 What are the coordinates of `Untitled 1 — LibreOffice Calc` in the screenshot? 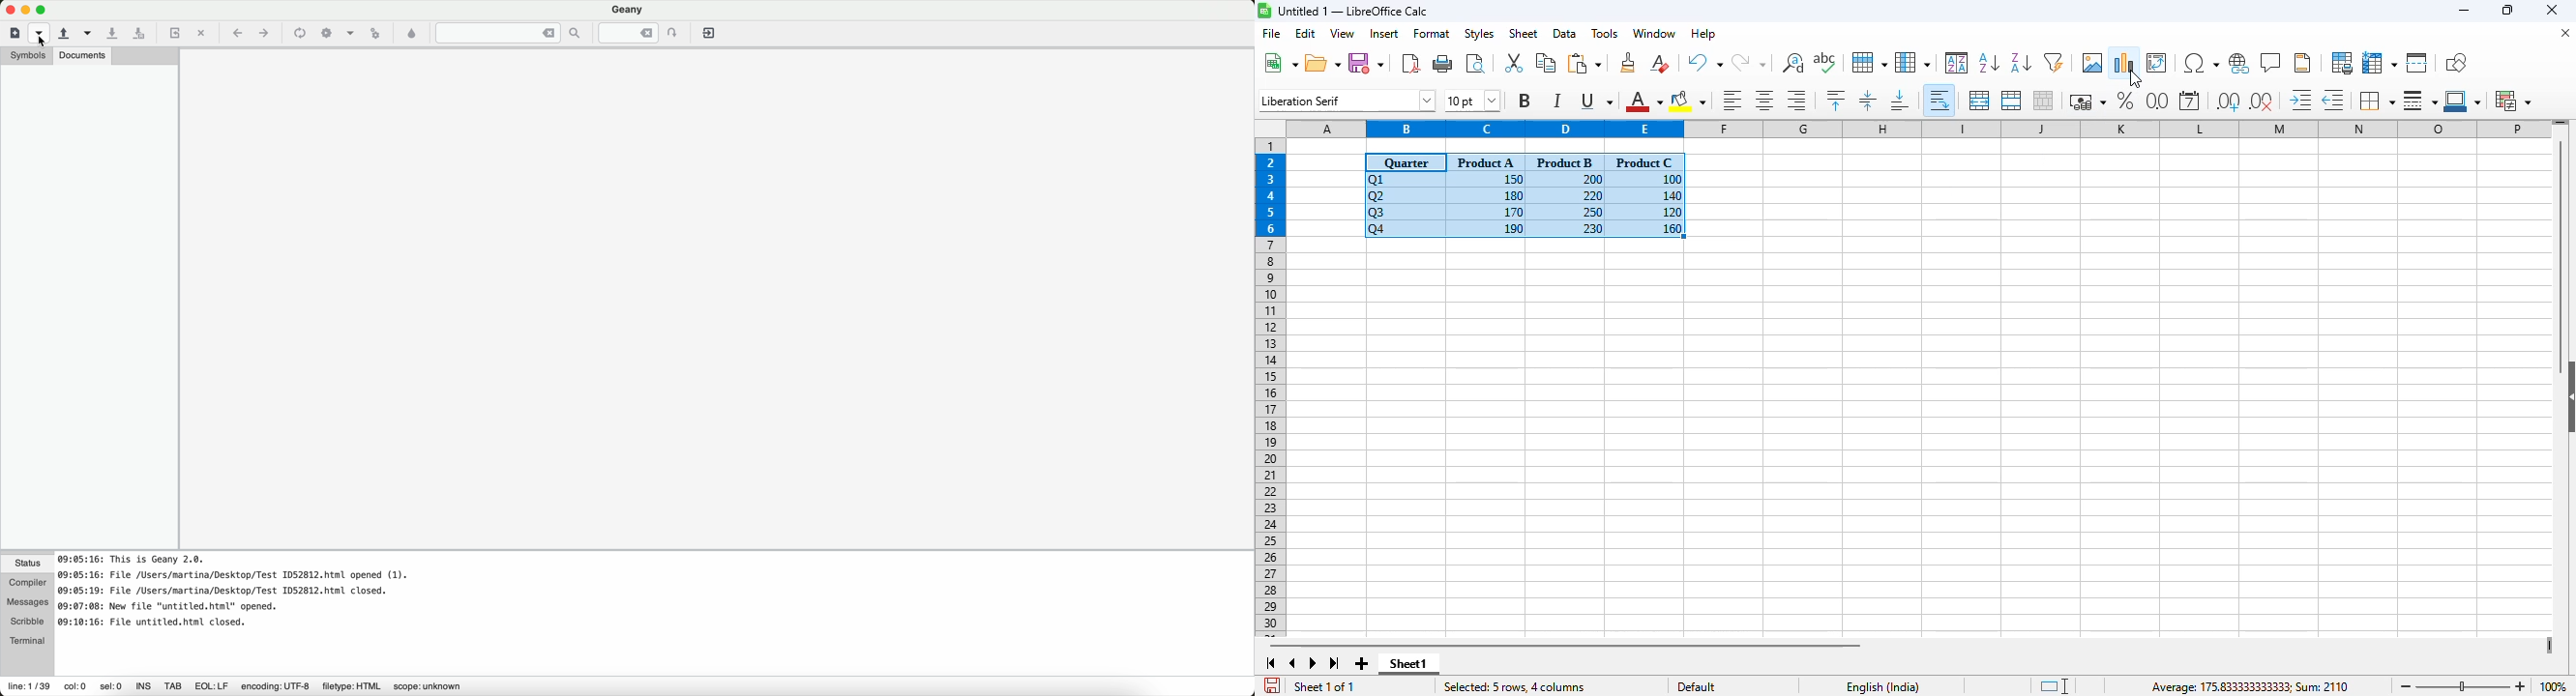 It's located at (1353, 11).